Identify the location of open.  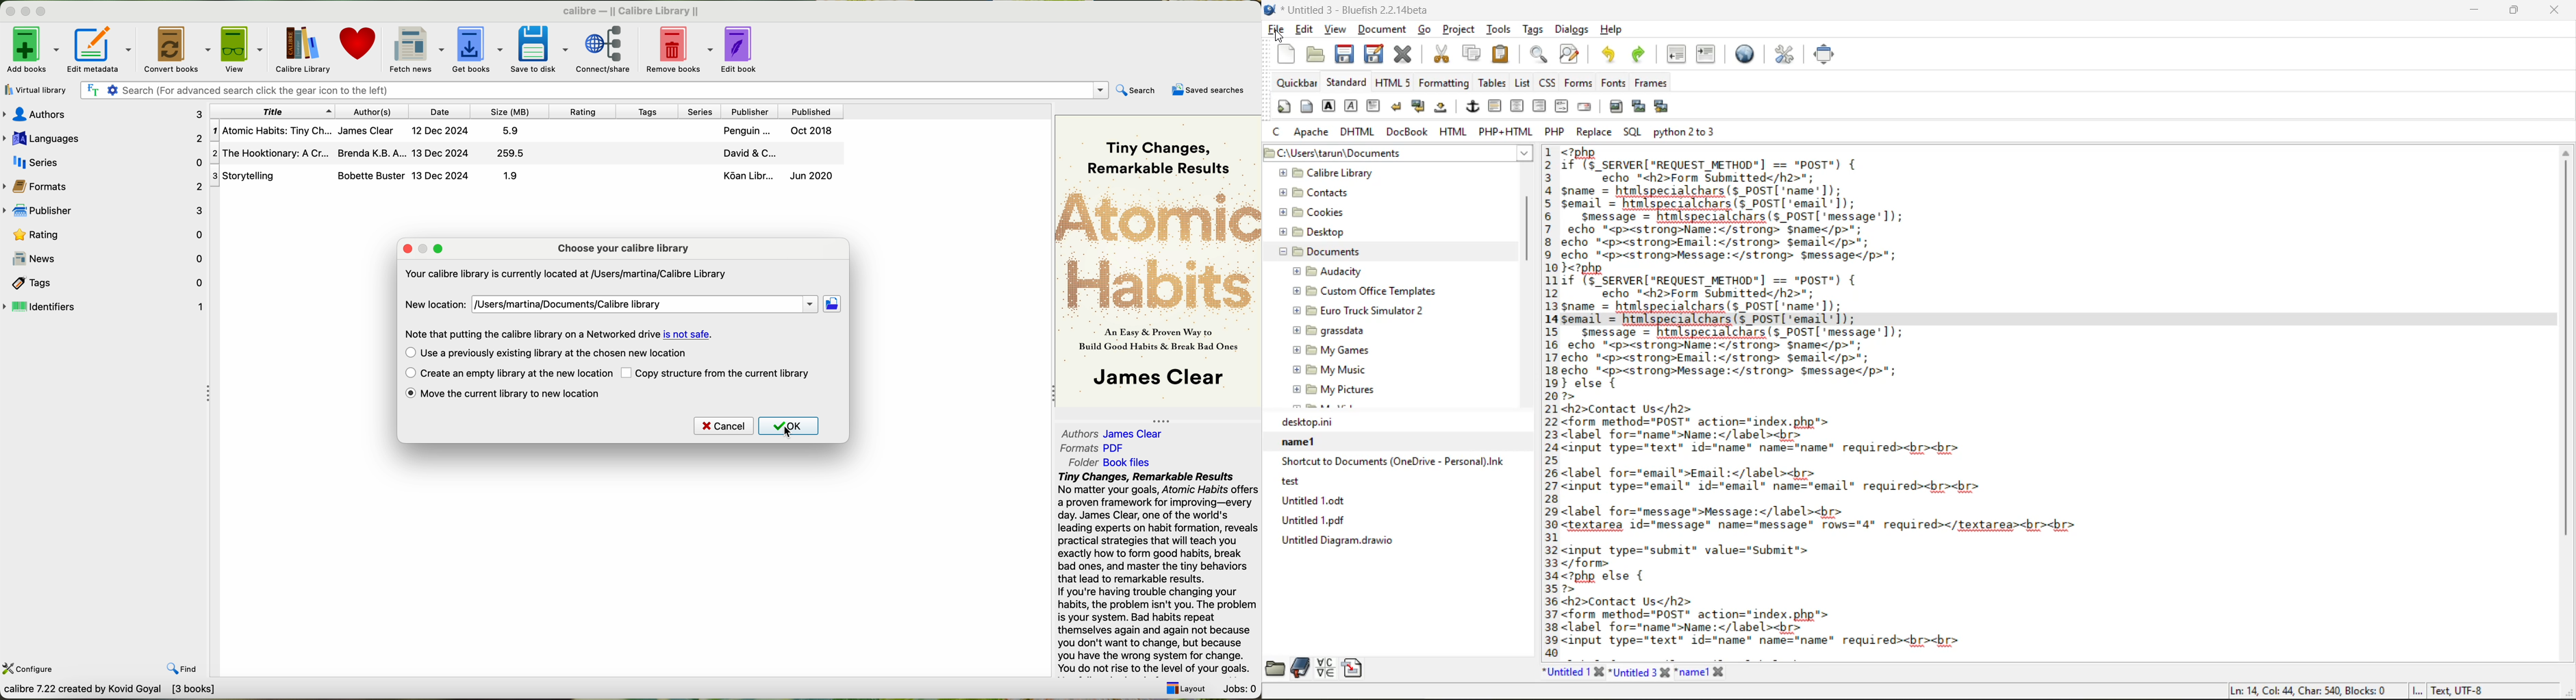
(1311, 54).